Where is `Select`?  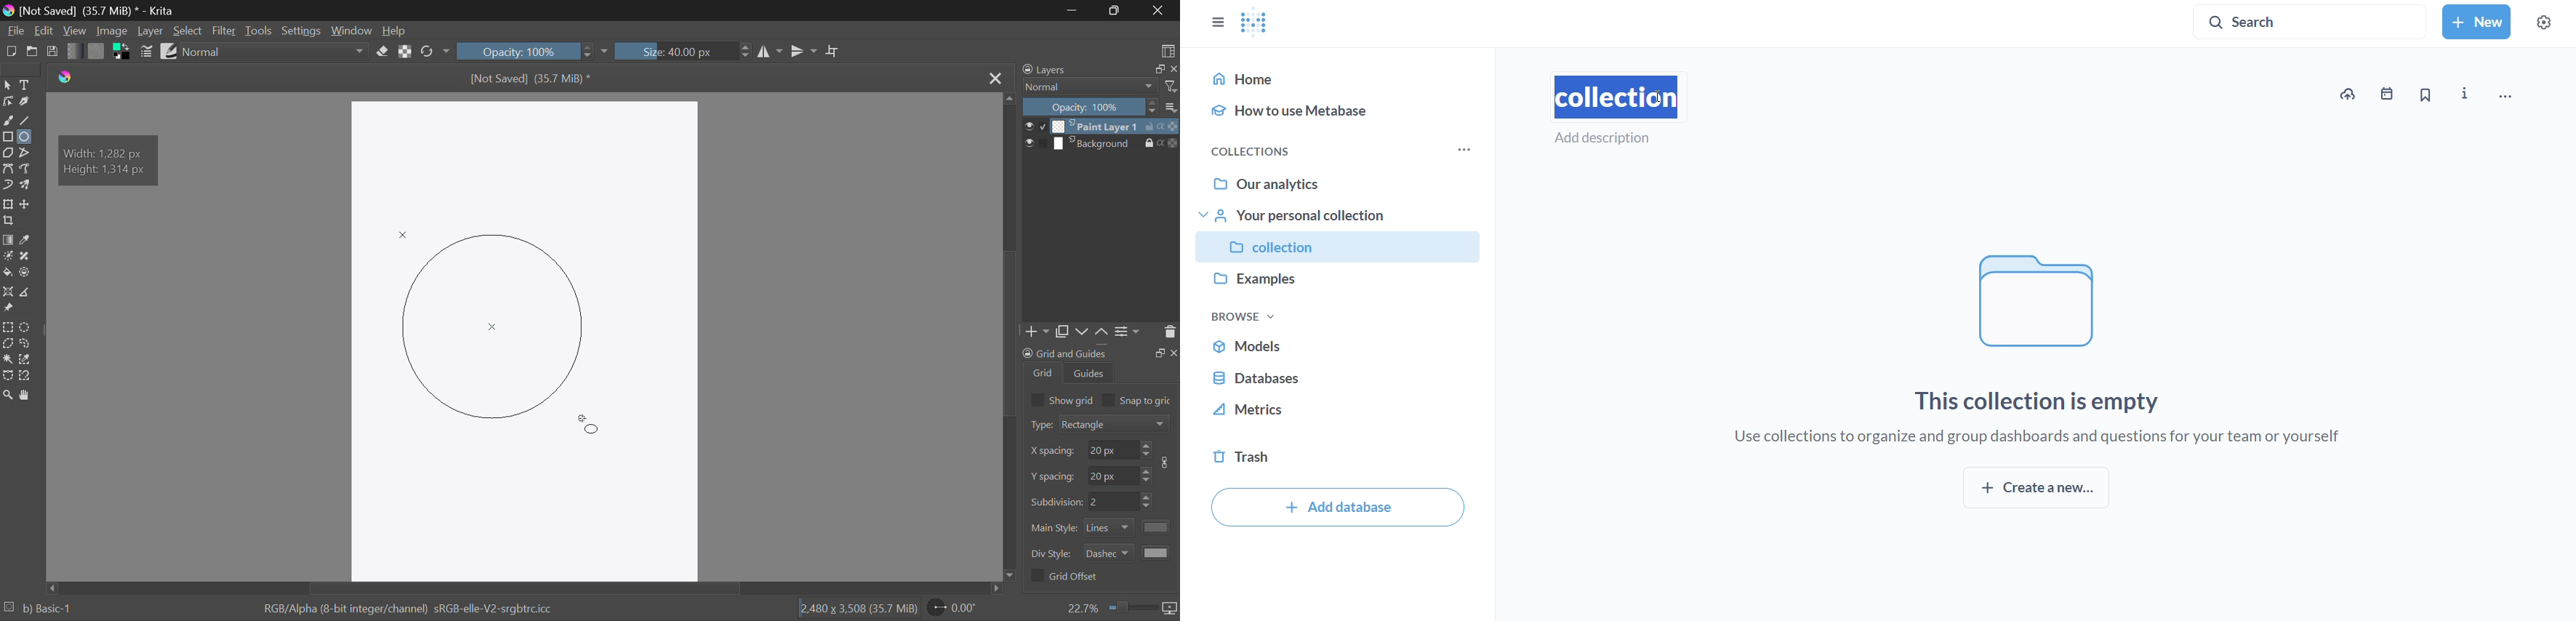 Select is located at coordinates (8, 85).